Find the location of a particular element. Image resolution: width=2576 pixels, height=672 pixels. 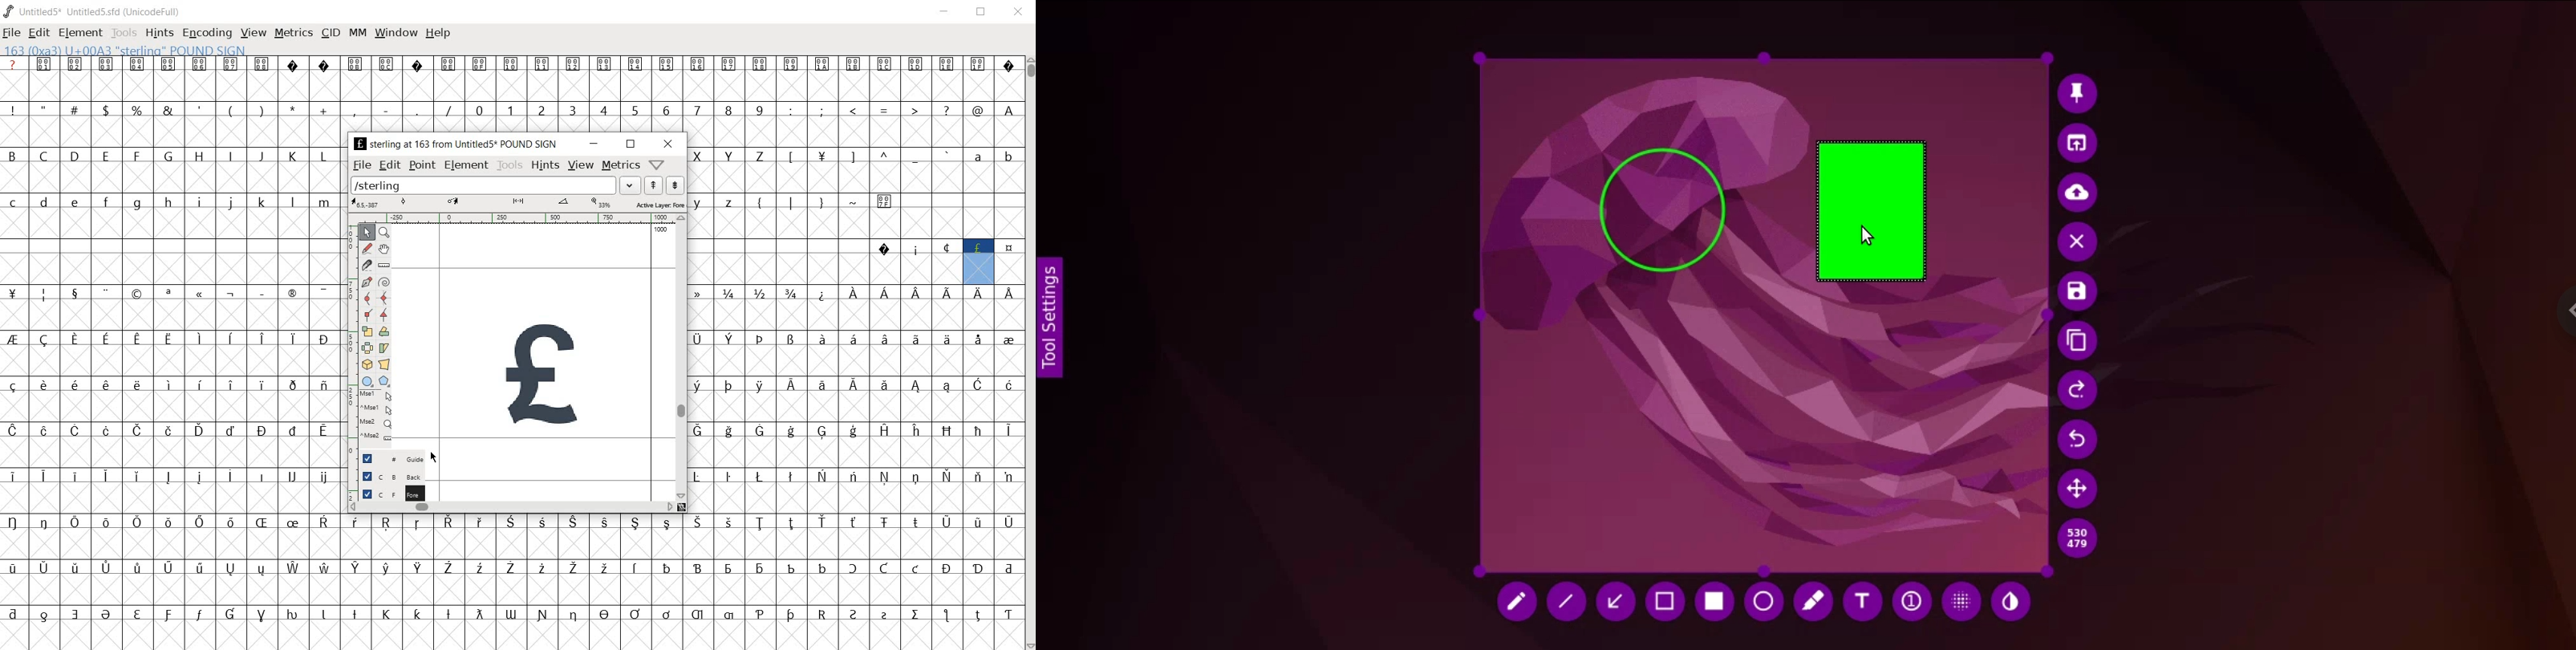

Symbol is located at coordinates (75, 614).